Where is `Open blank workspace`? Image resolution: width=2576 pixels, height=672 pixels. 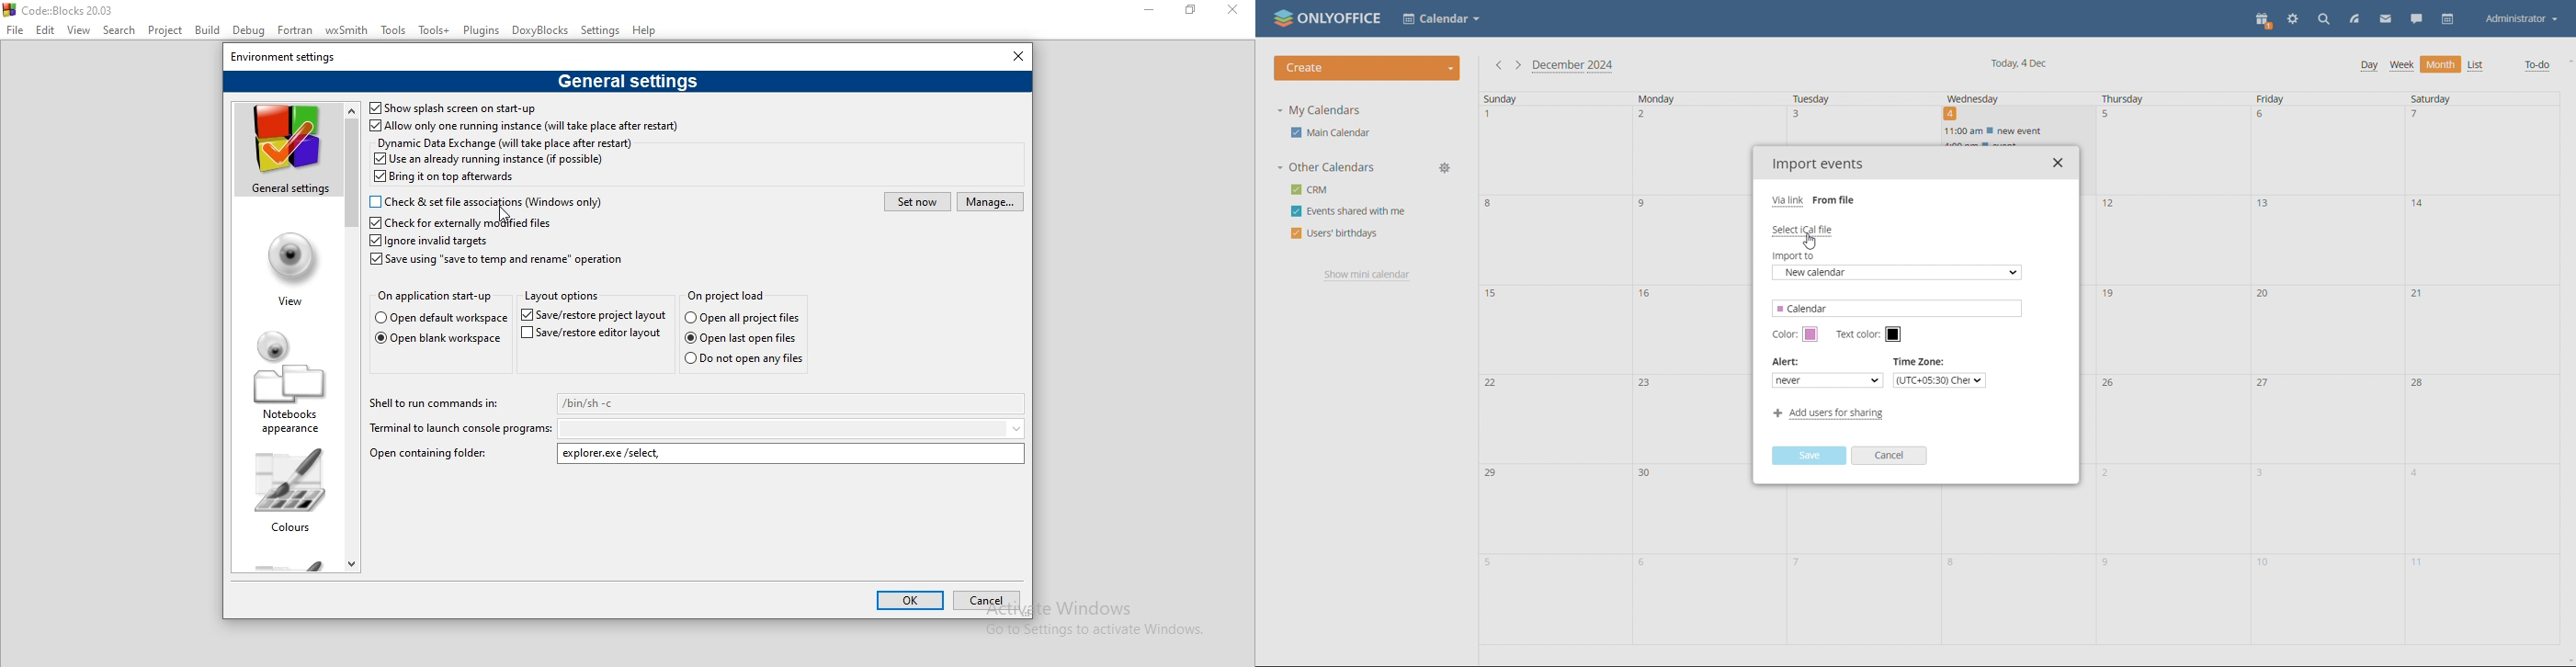
Open blank workspace is located at coordinates (437, 341).